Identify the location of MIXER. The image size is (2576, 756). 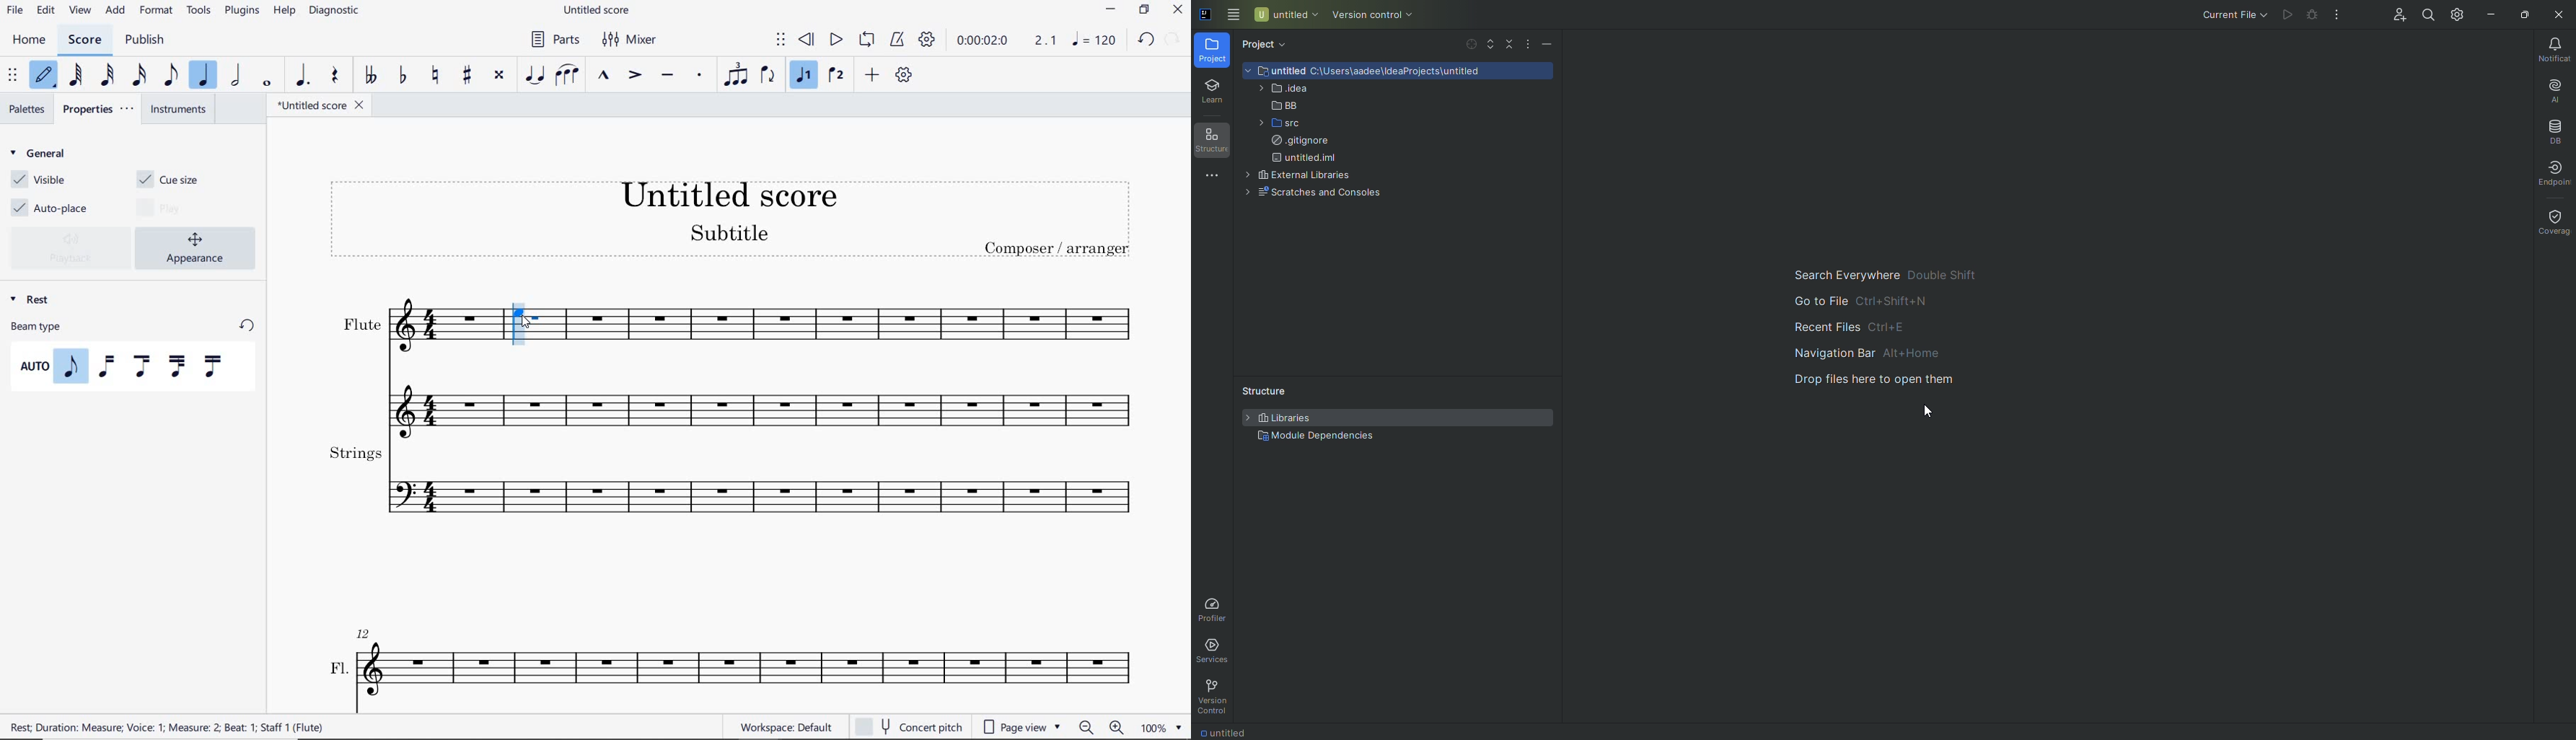
(631, 40).